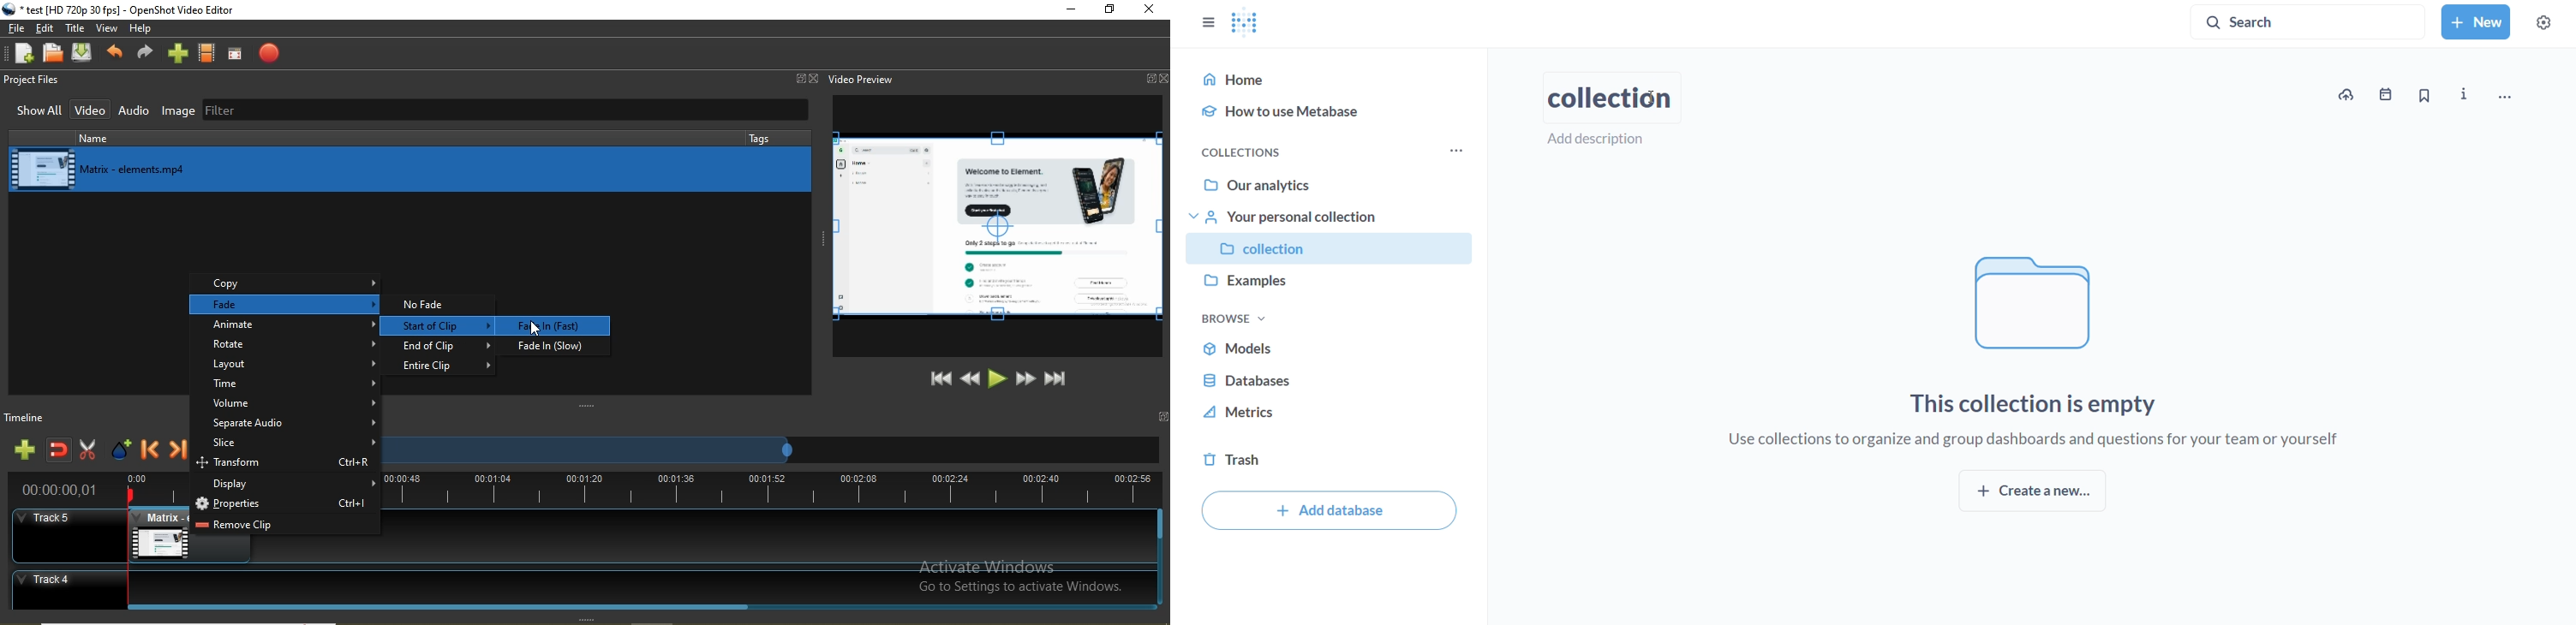 Image resolution: width=2576 pixels, height=644 pixels. What do you see at coordinates (36, 80) in the screenshot?
I see `Project files` at bounding box center [36, 80].